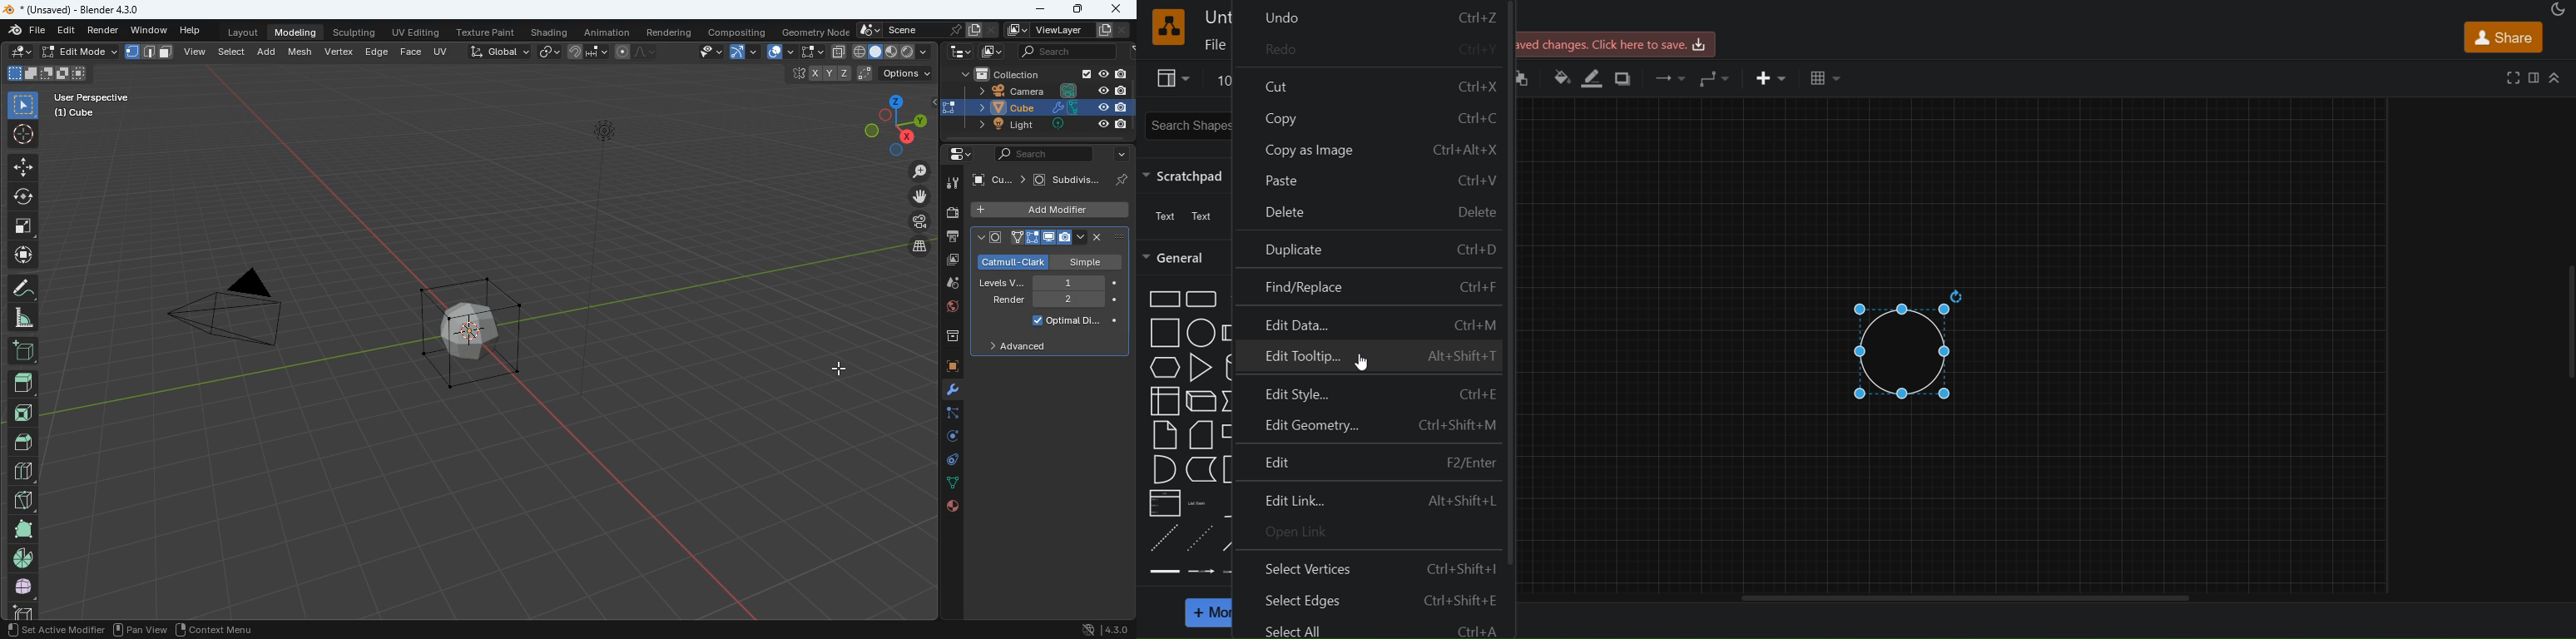 Image resolution: width=2576 pixels, height=644 pixels. I want to click on front, so click(23, 416).